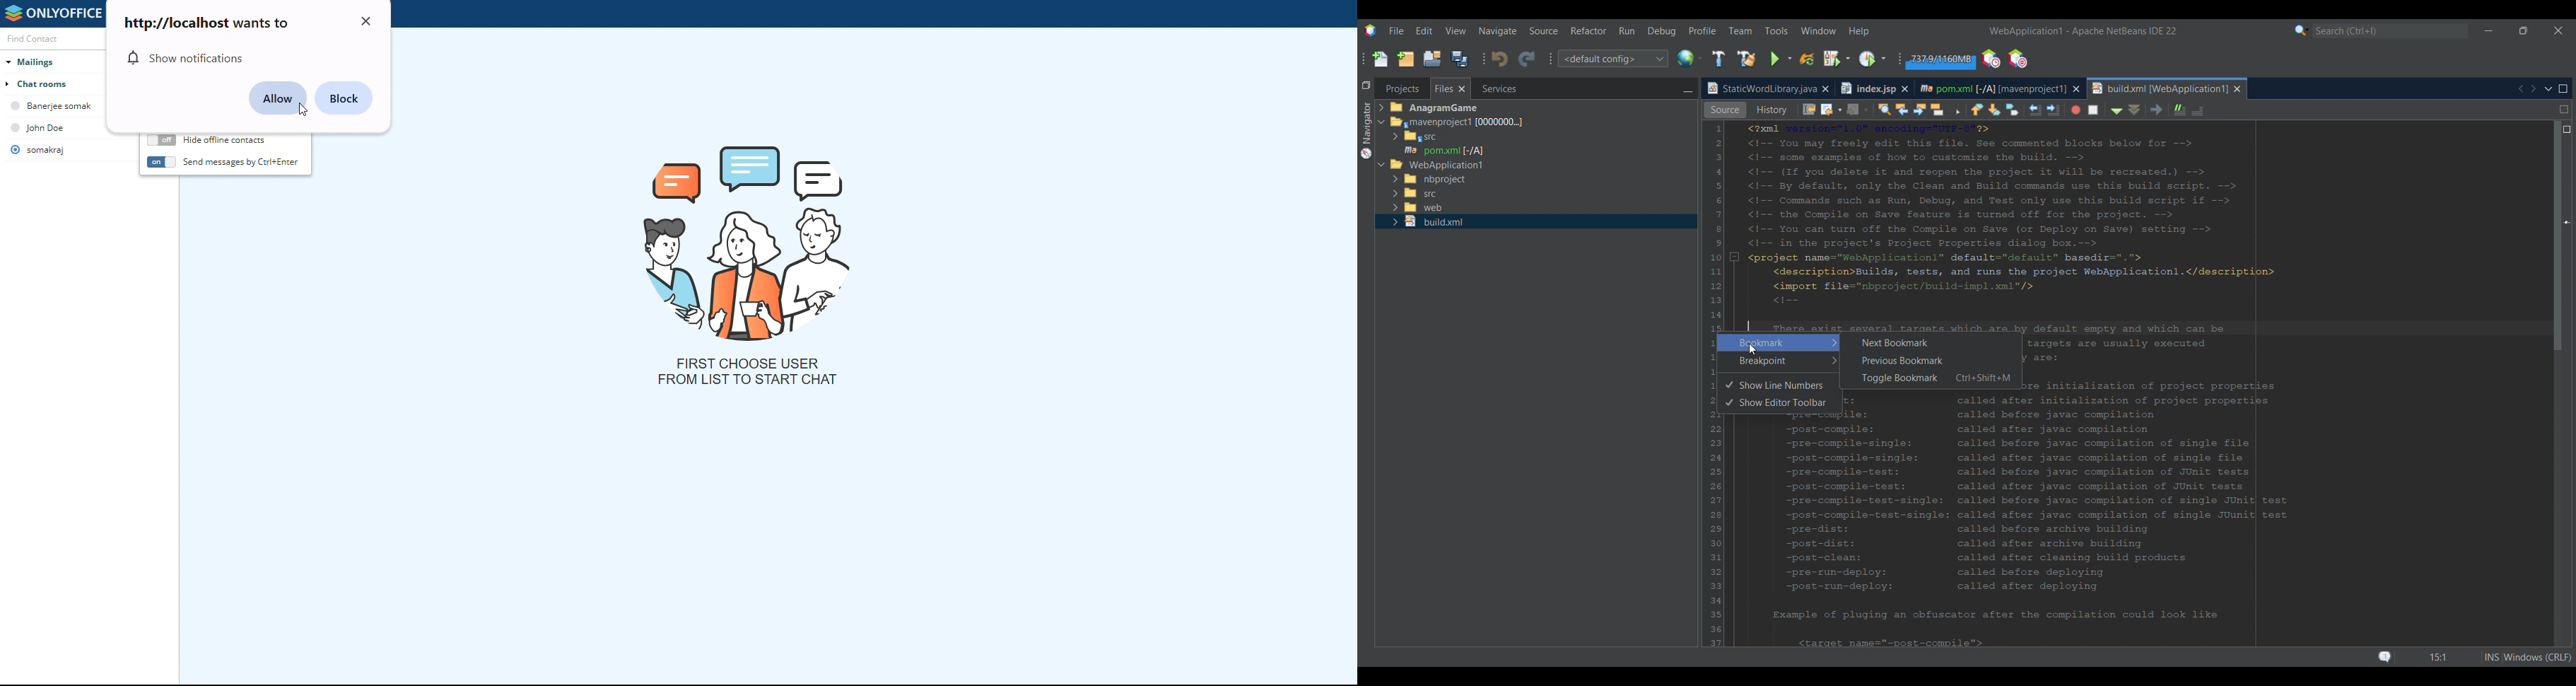 The image size is (2576, 700). I want to click on Find previous occurrence, so click(2017, 111).